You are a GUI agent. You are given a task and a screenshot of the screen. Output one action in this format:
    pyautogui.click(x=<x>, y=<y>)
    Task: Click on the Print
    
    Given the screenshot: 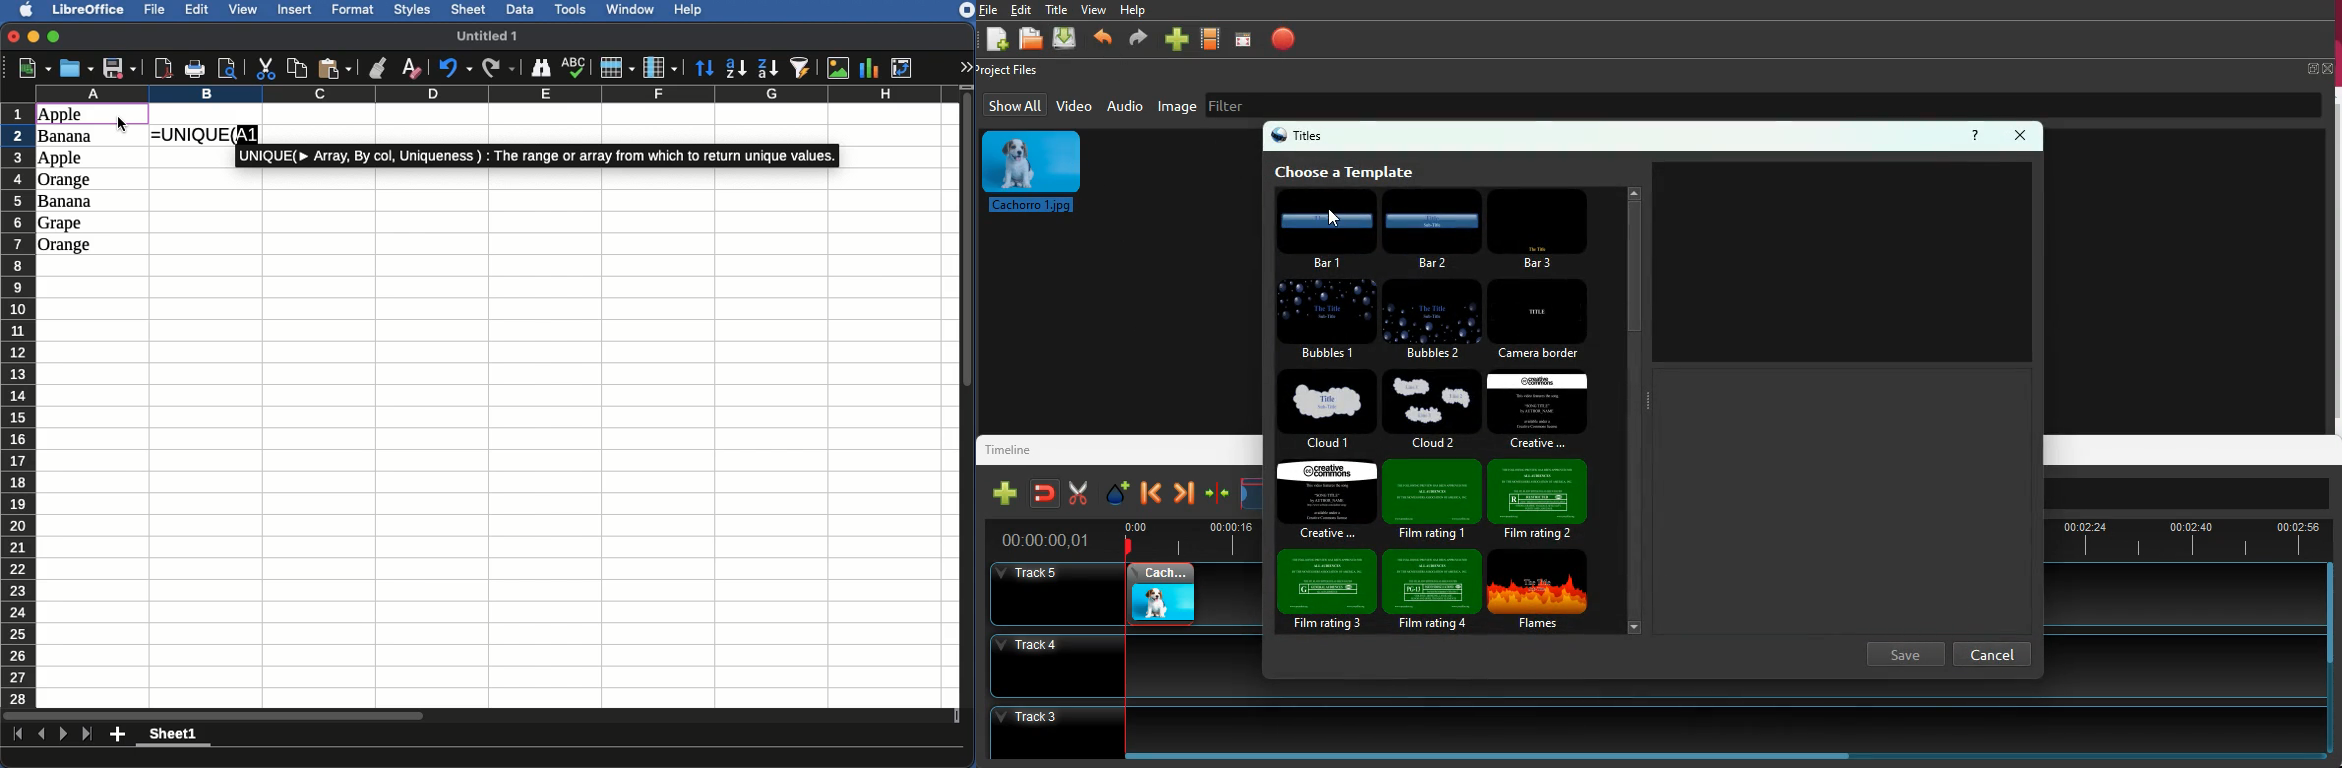 What is the action you would take?
    pyautogui.click(x=197, y=69)
    